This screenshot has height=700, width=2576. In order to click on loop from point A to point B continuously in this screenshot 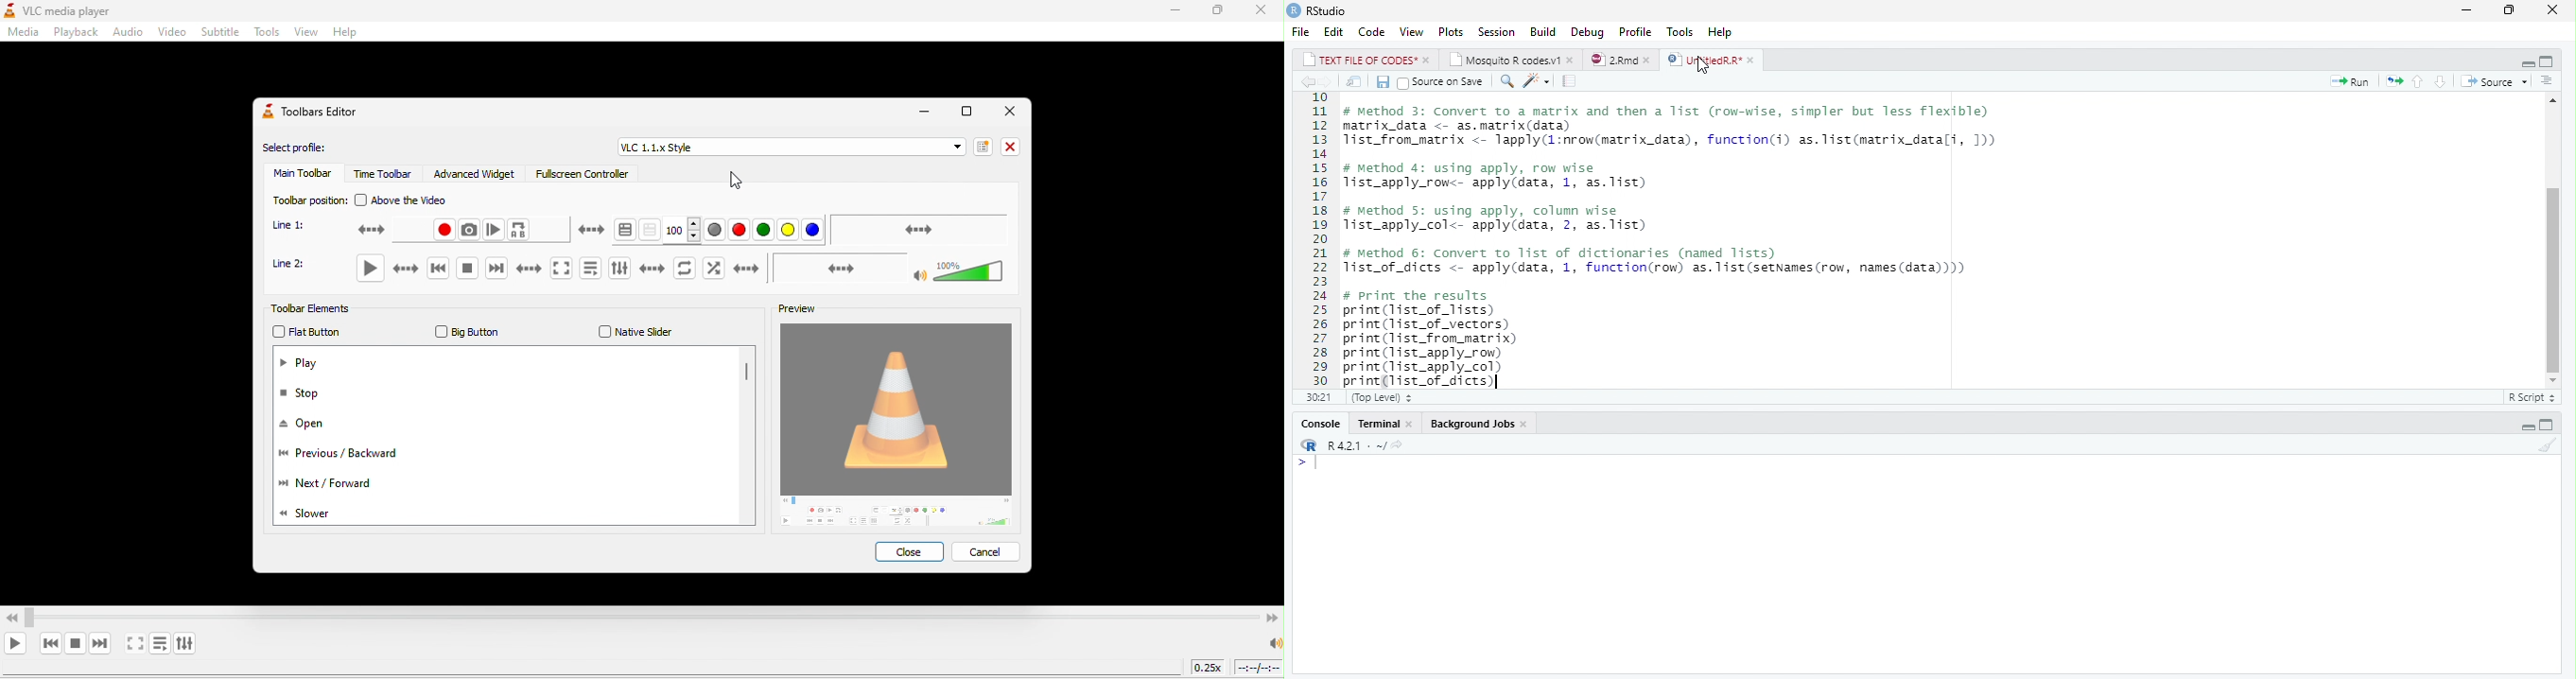, I will do `click(519, 230)`.